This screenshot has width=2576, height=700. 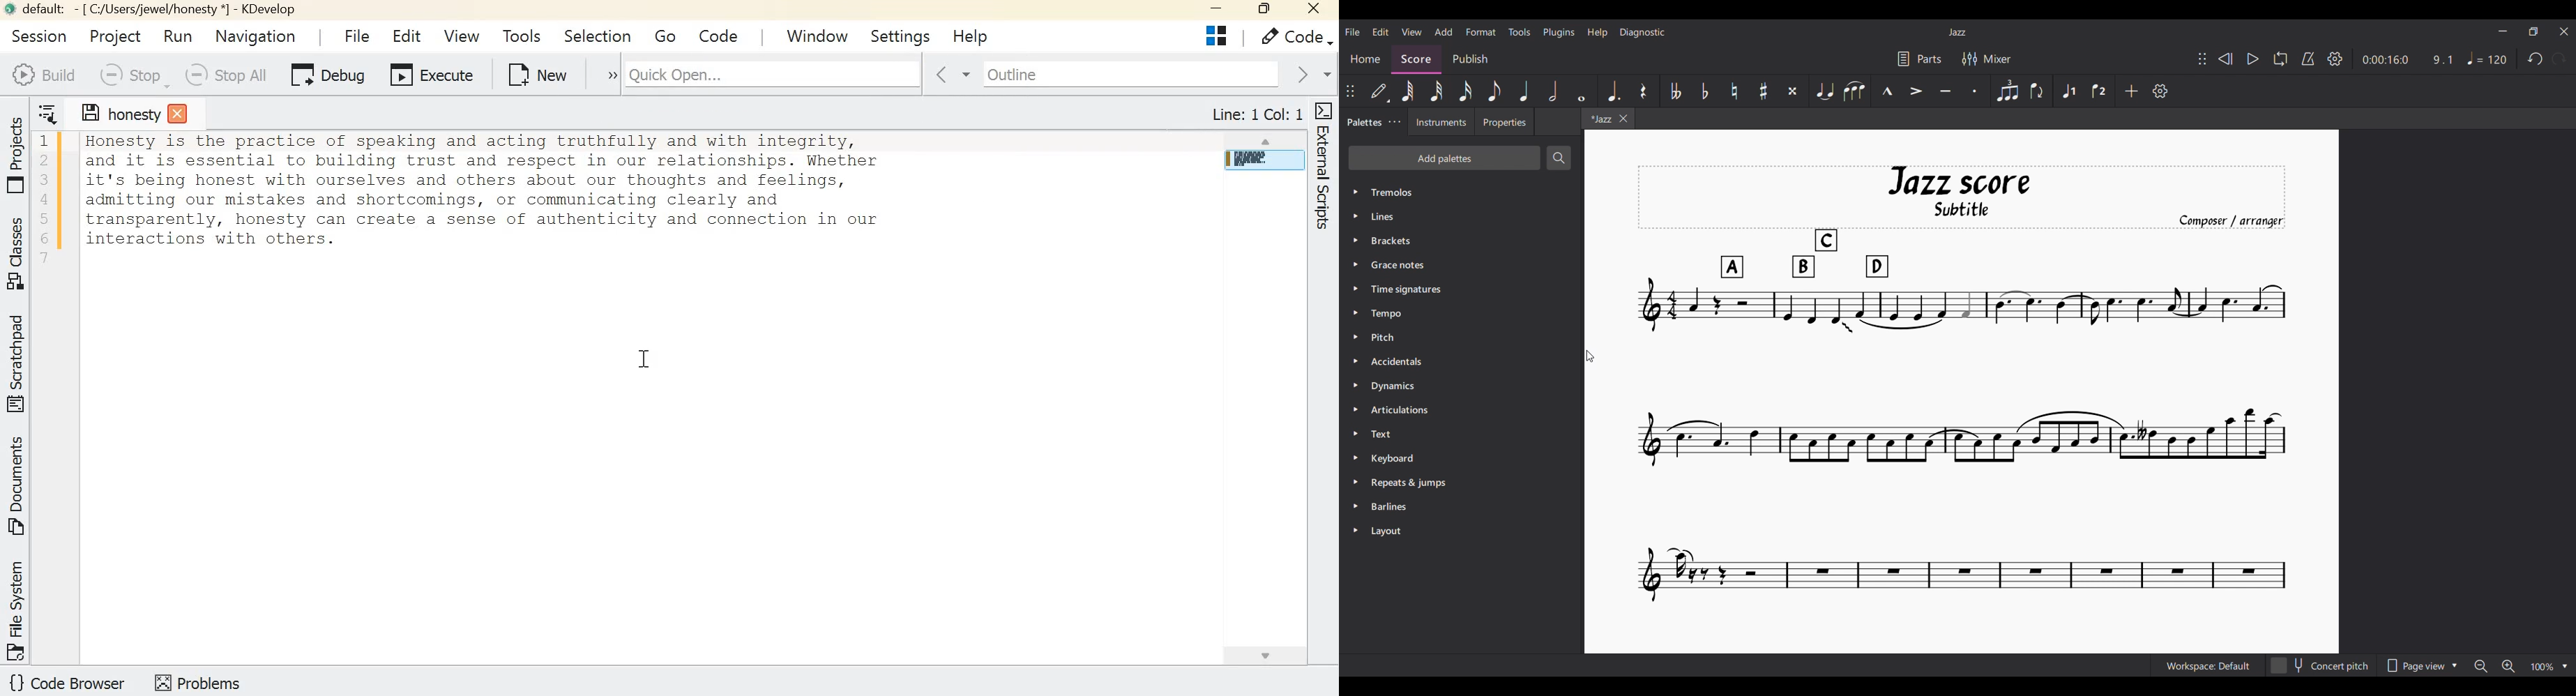 I want to click on Tools, so click(x=522, y=36).